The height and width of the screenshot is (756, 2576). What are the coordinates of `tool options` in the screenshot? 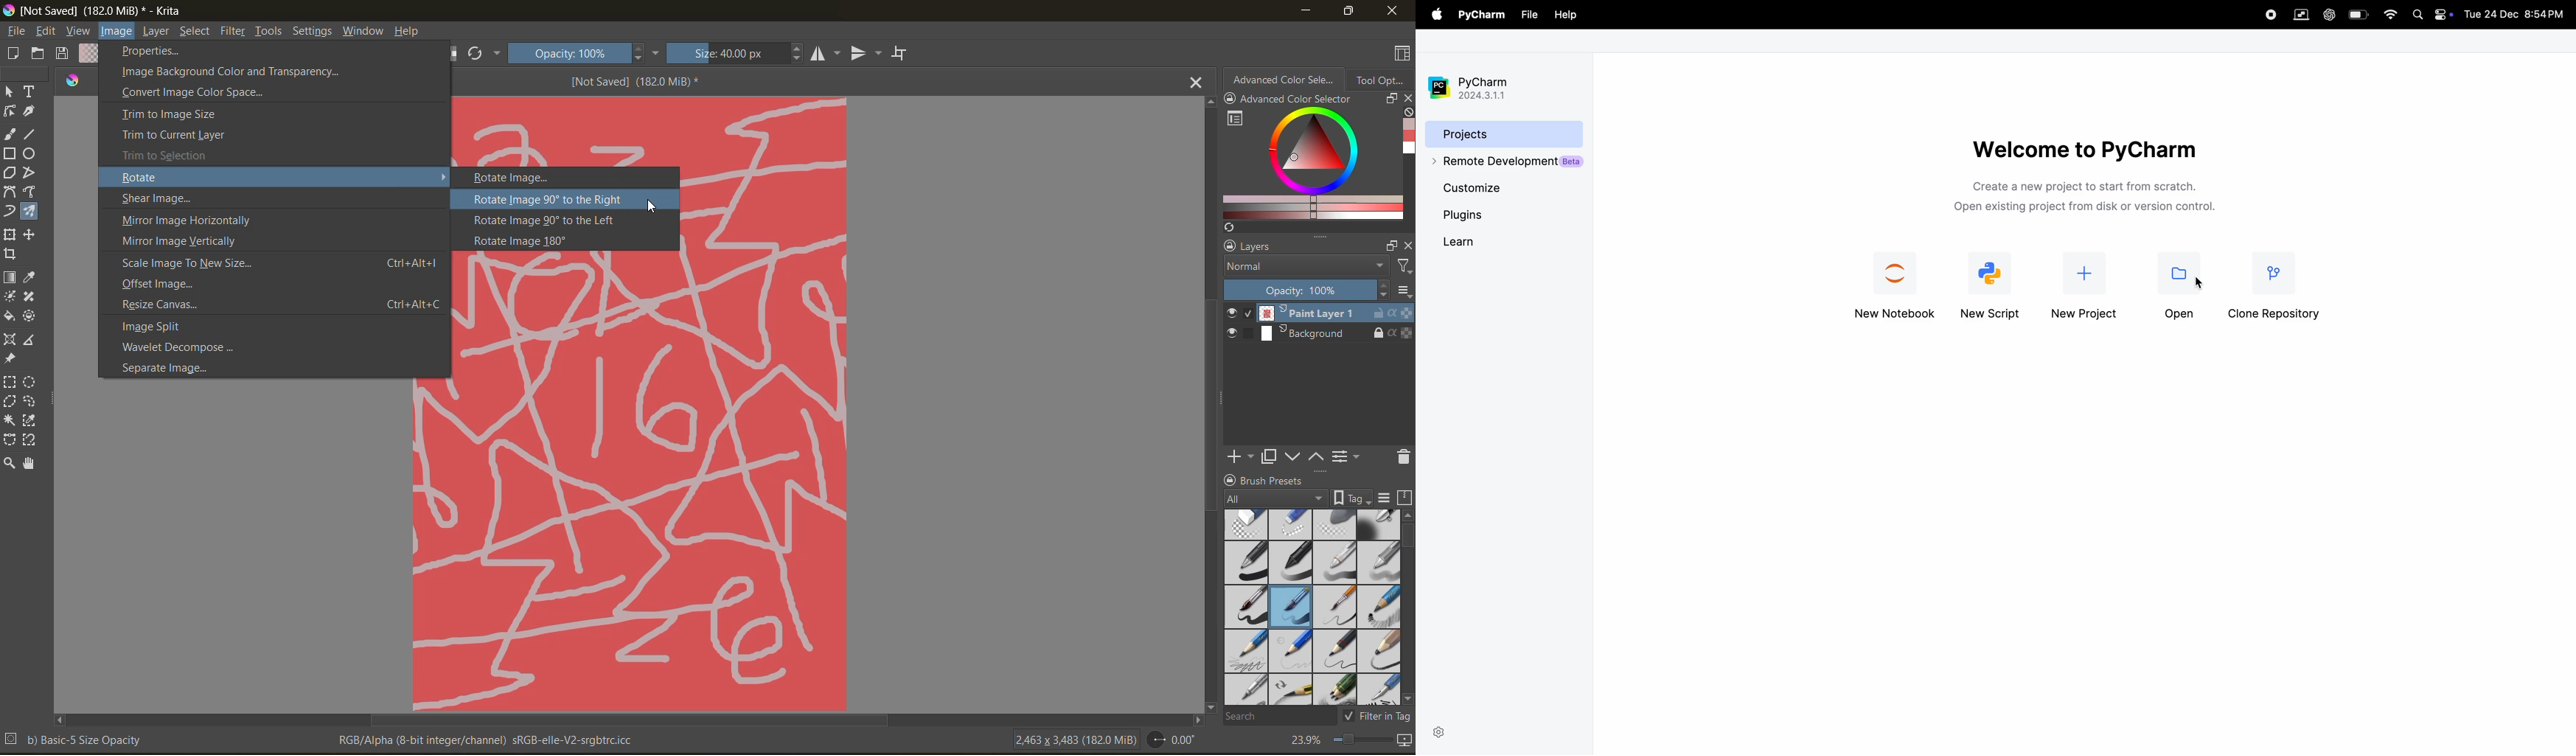 It's located at (1383, 80).